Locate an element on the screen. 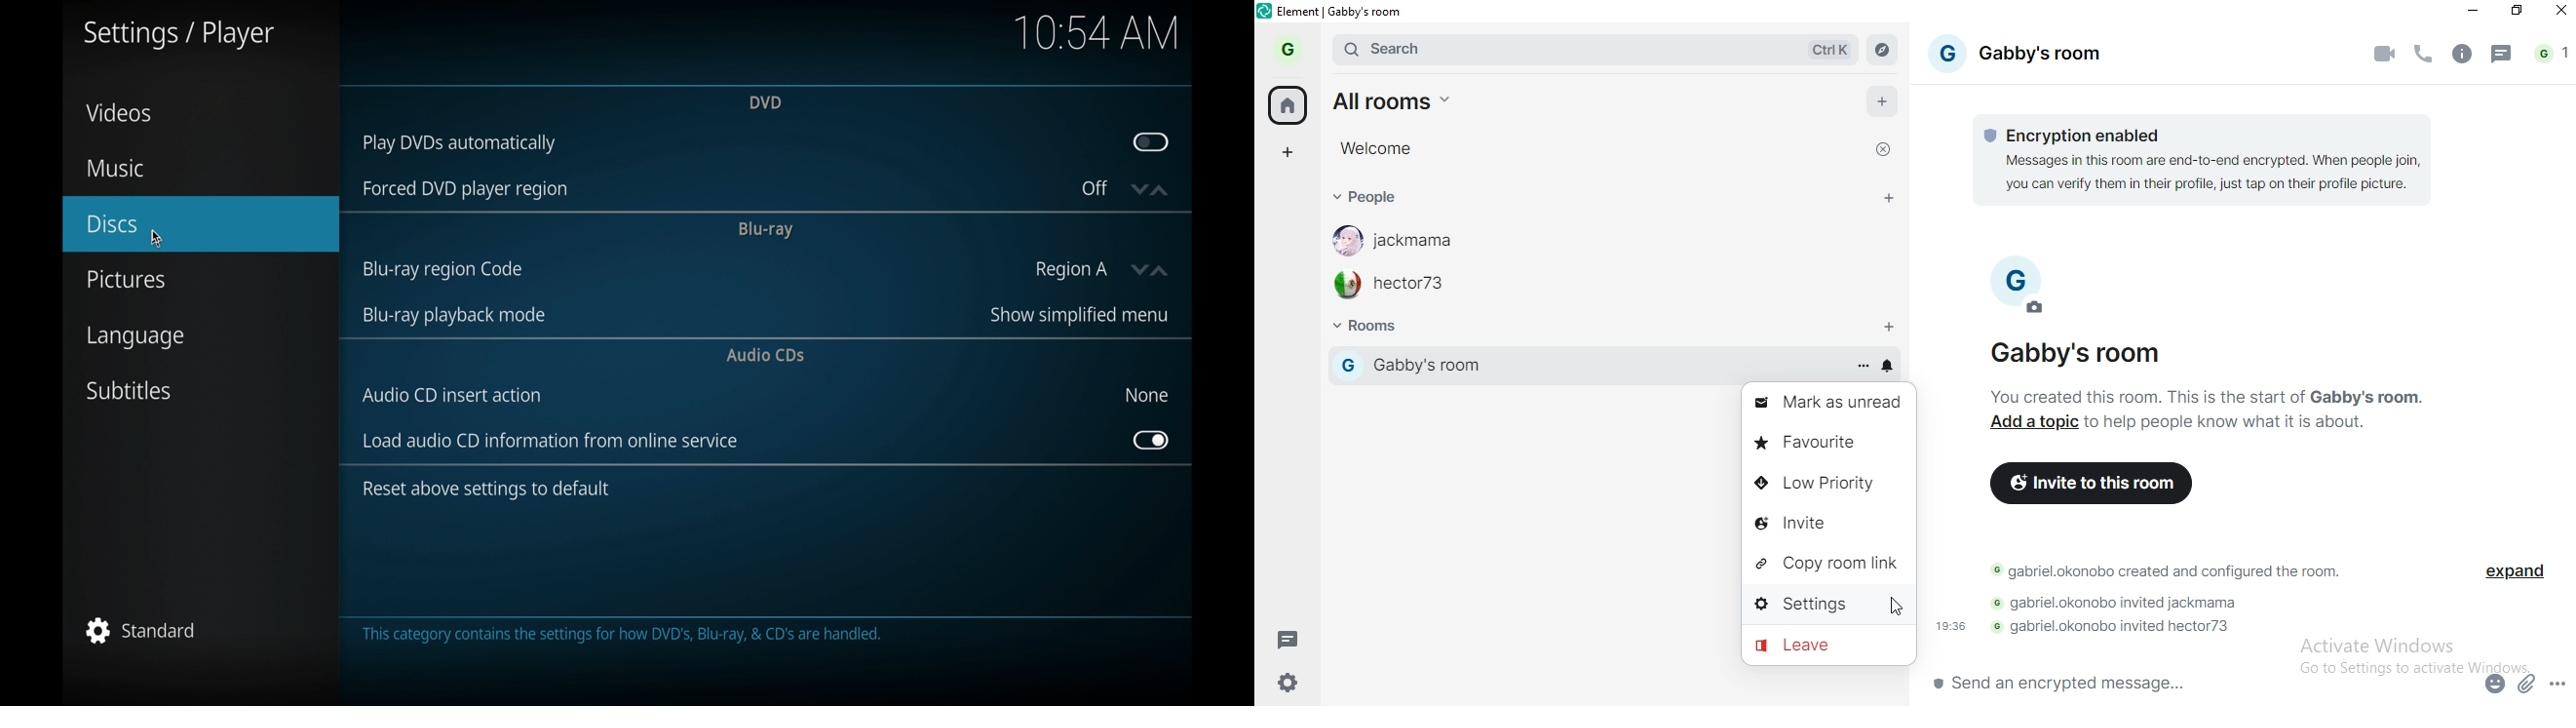  load audio cd info from online services is located at coordinates (550, 441).